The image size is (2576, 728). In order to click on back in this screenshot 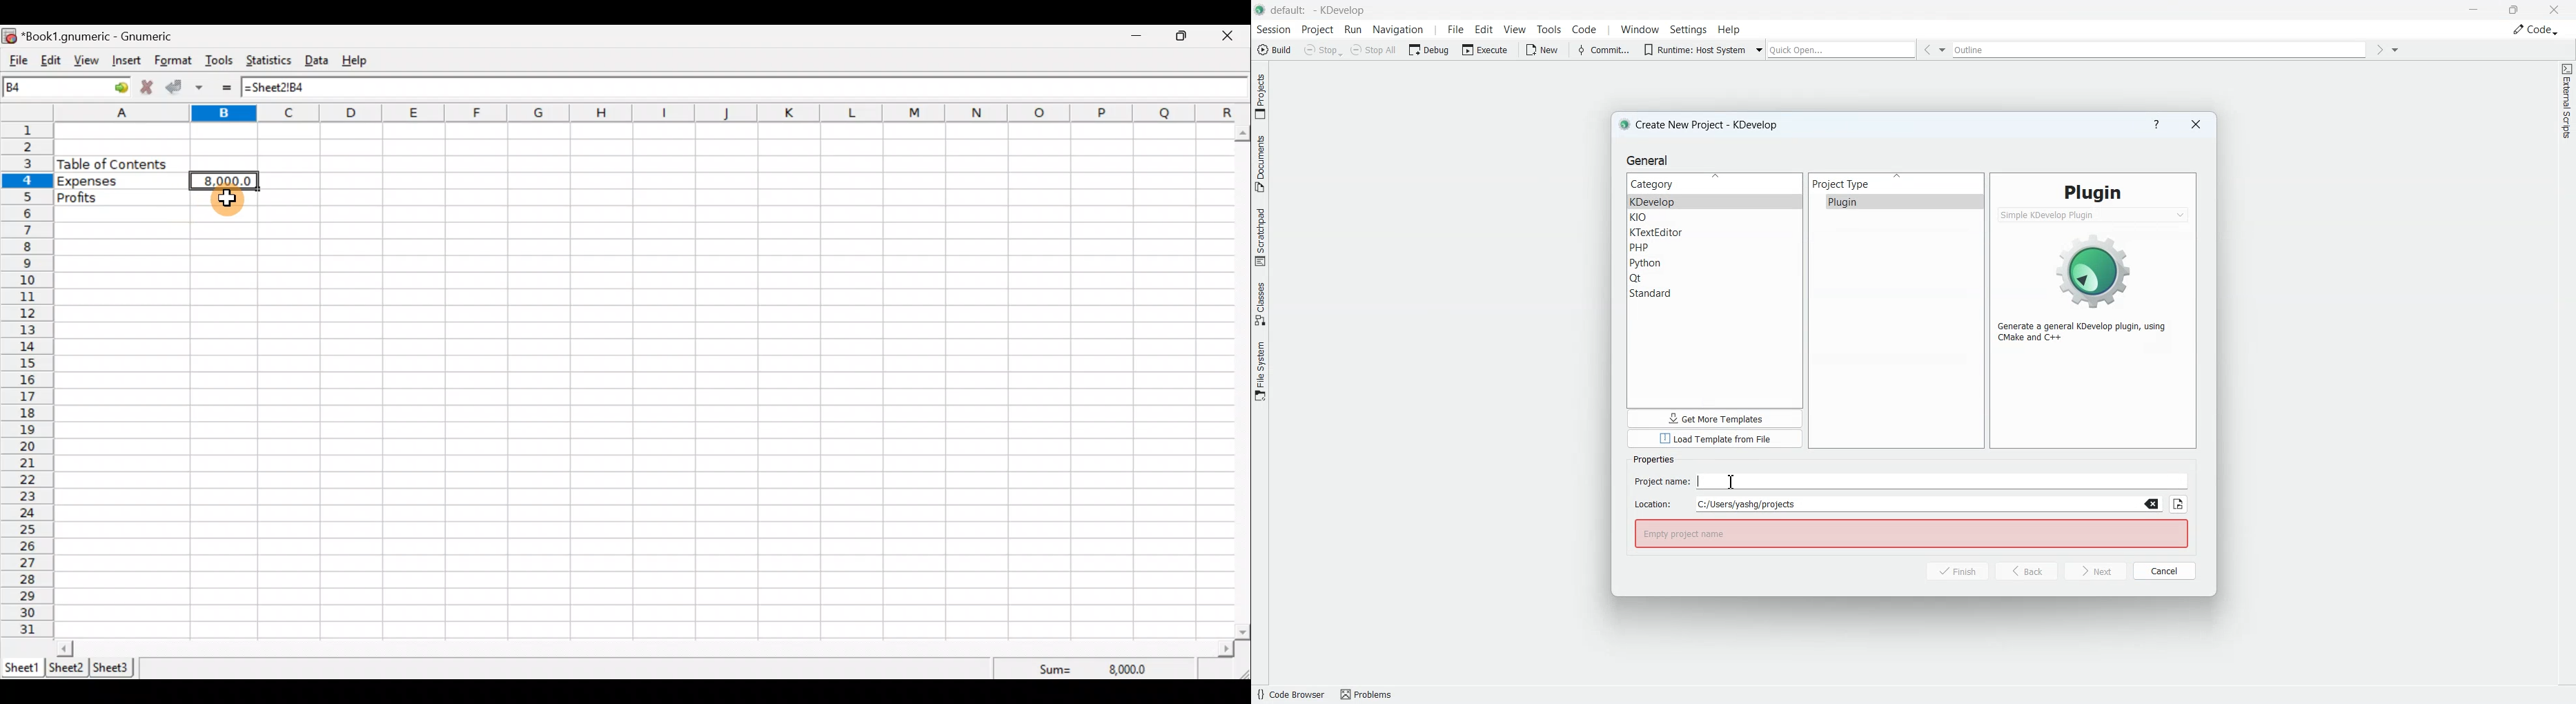, I will do `click(2027, 571)`.